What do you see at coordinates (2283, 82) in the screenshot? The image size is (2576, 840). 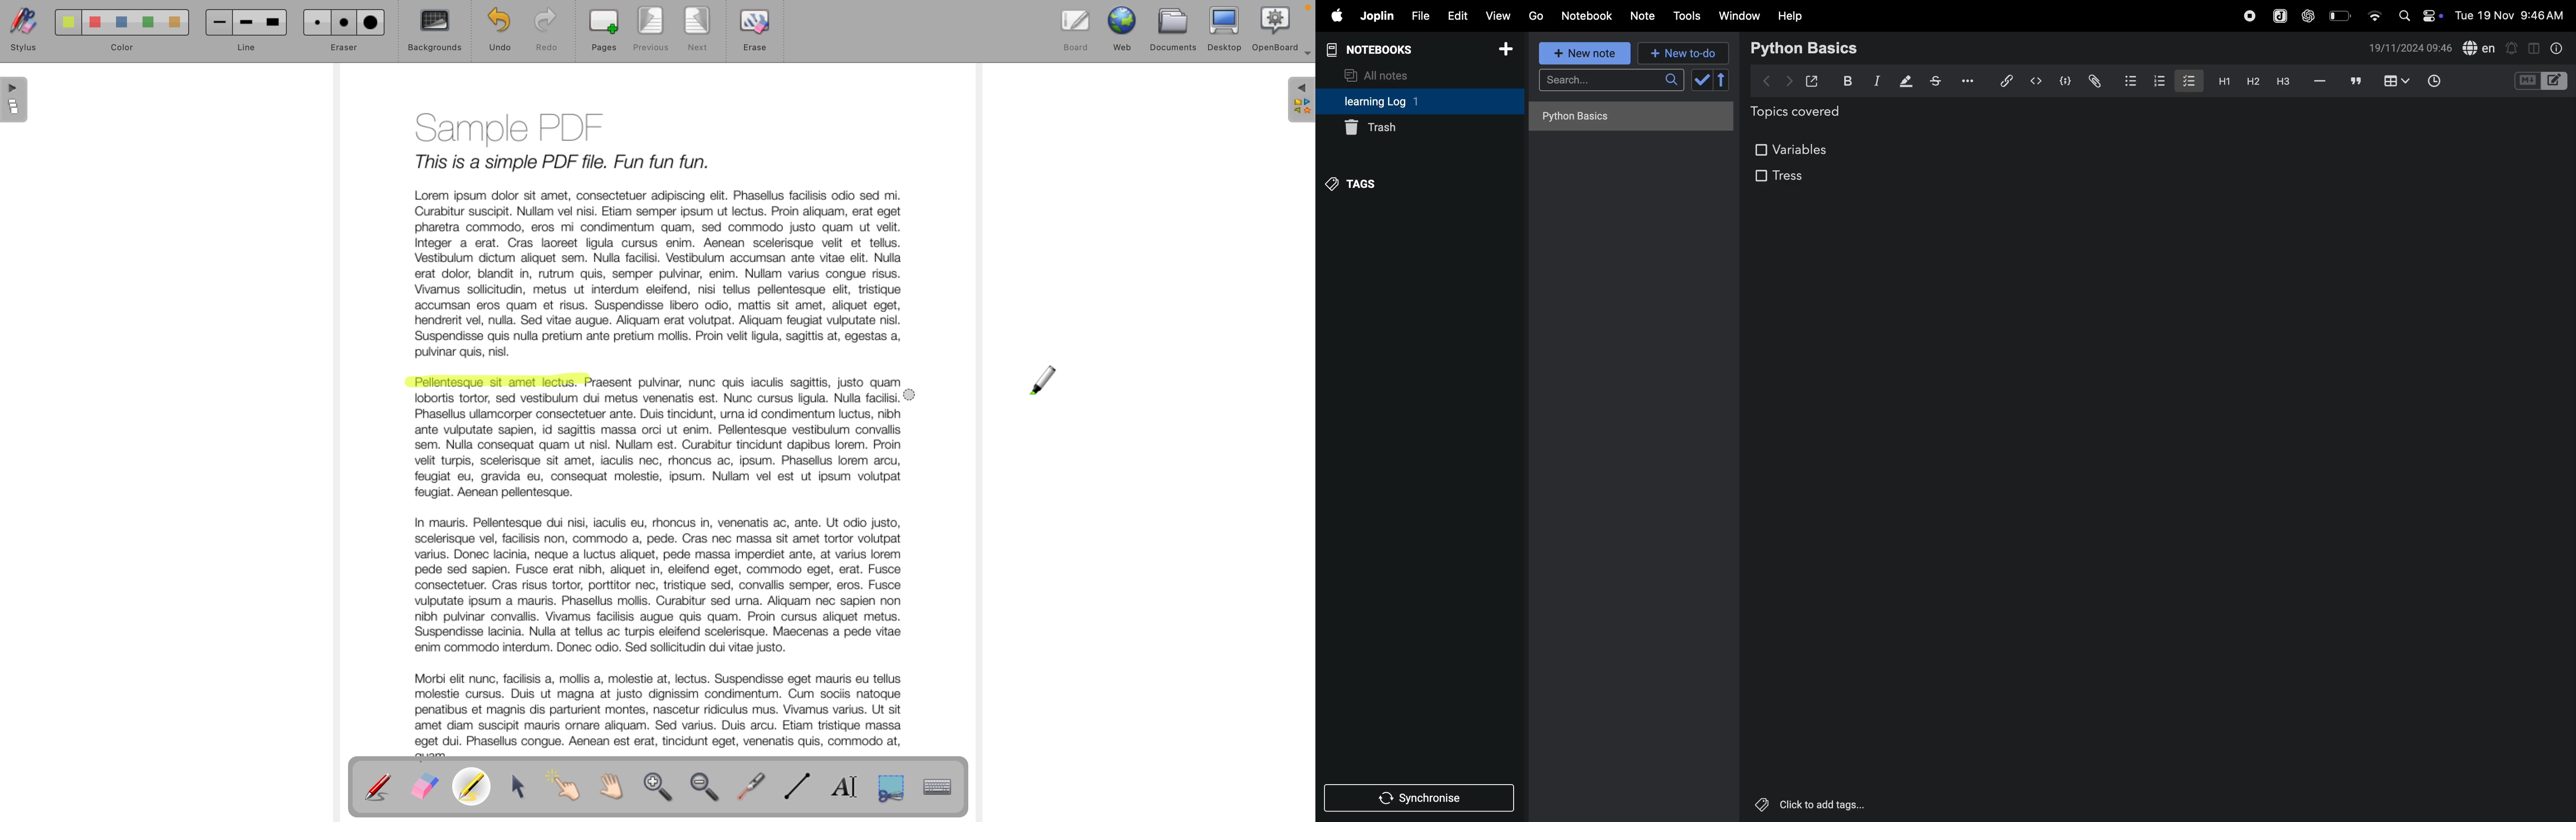 I see `heading 3` at bounding box center [2283, 82].